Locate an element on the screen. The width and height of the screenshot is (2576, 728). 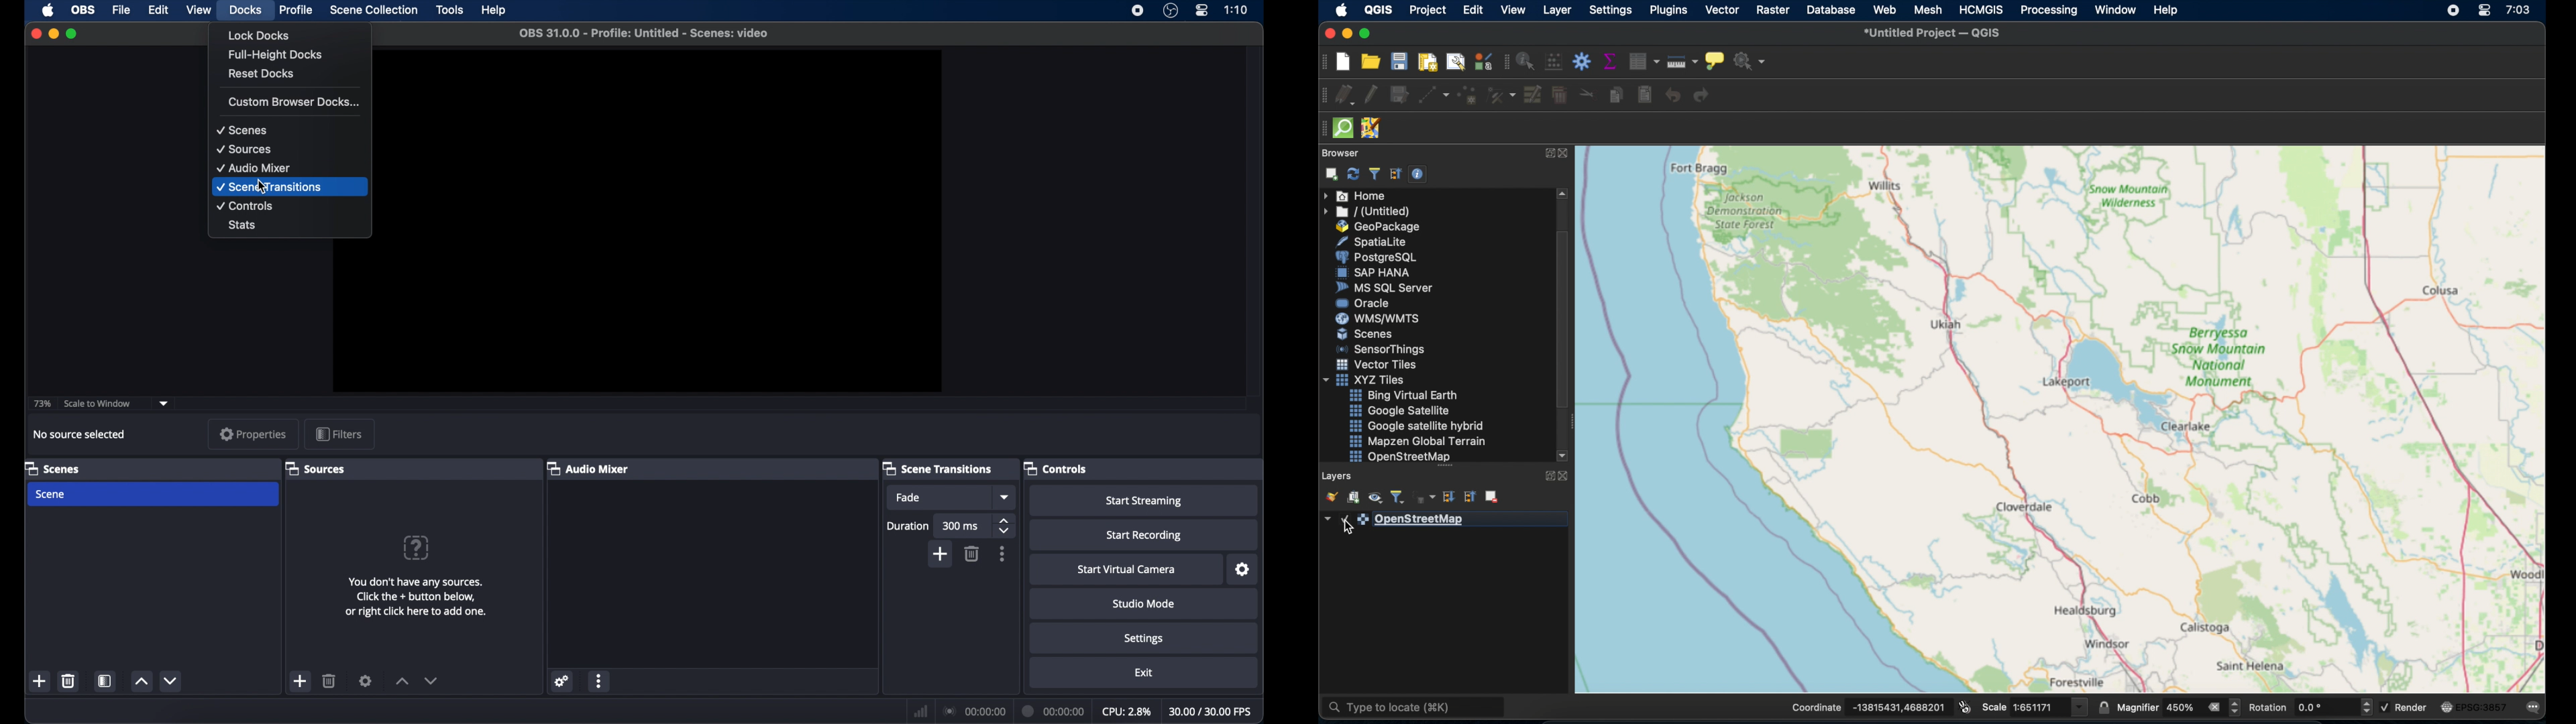
add is located at coordinates (942, 554).